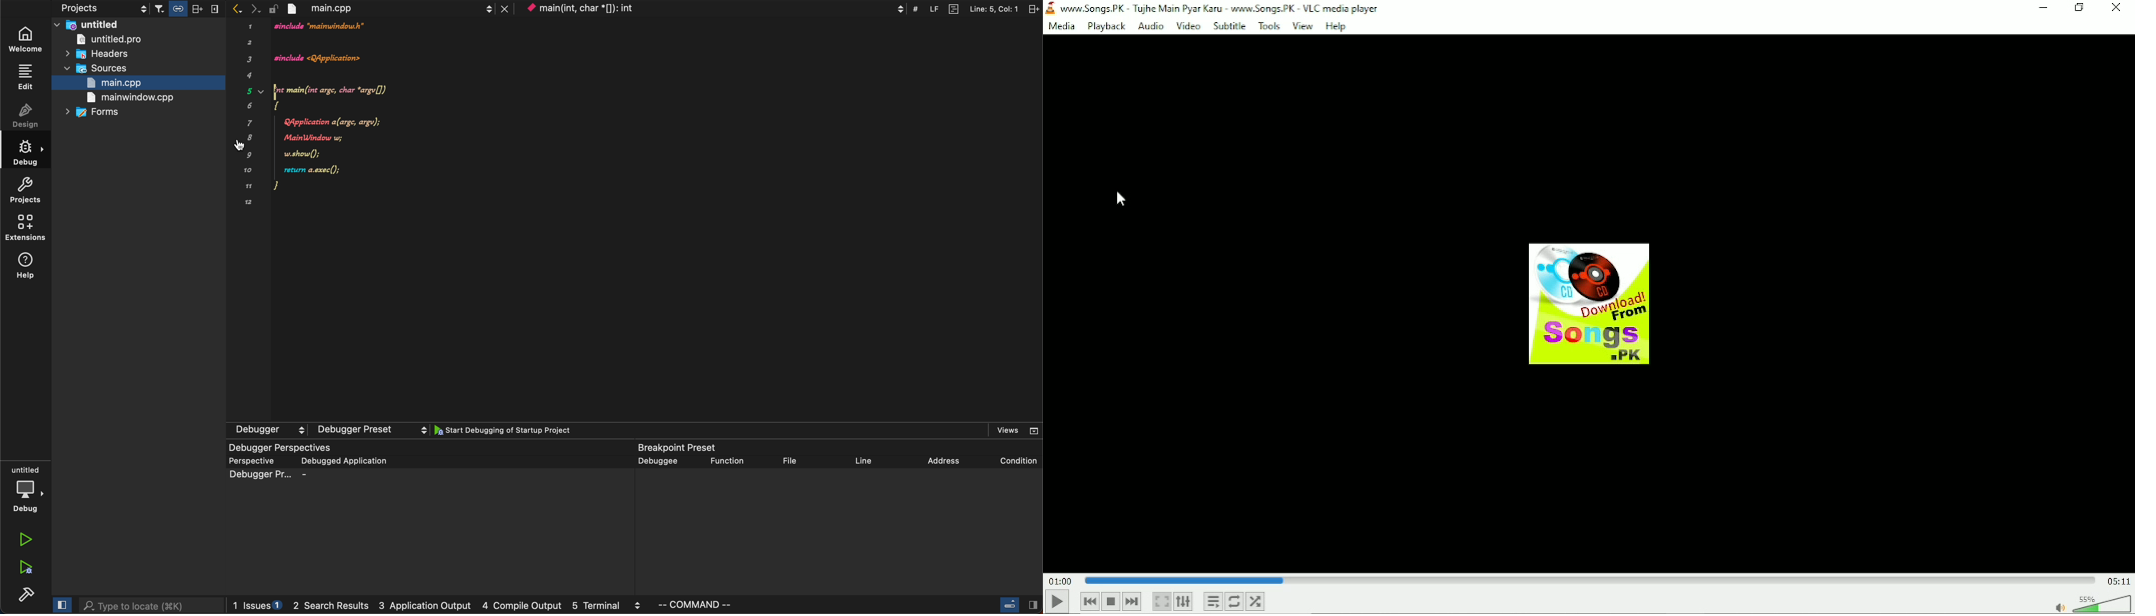  I want to click on adding breakpoint, so click(239, 147).